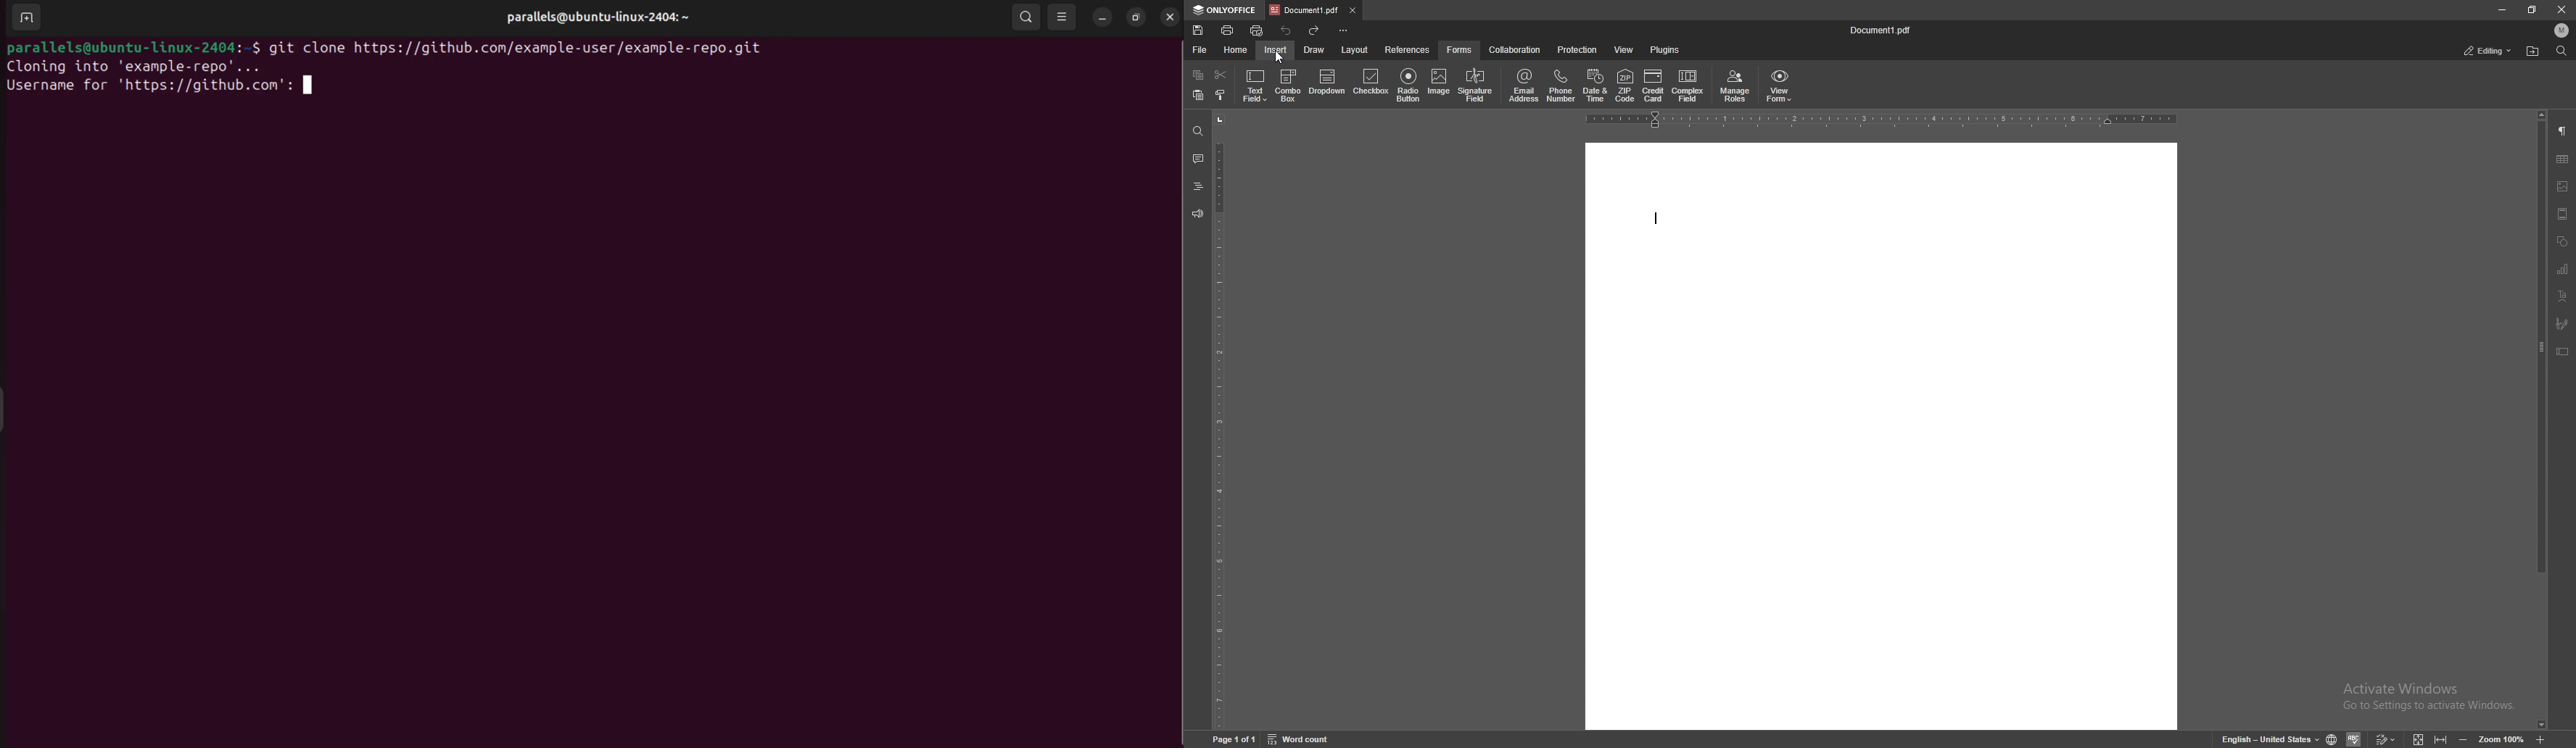  What do you see at coordinates (1199, 132) in the screenshot?
I see `find` at bounding box center [1199, 132].